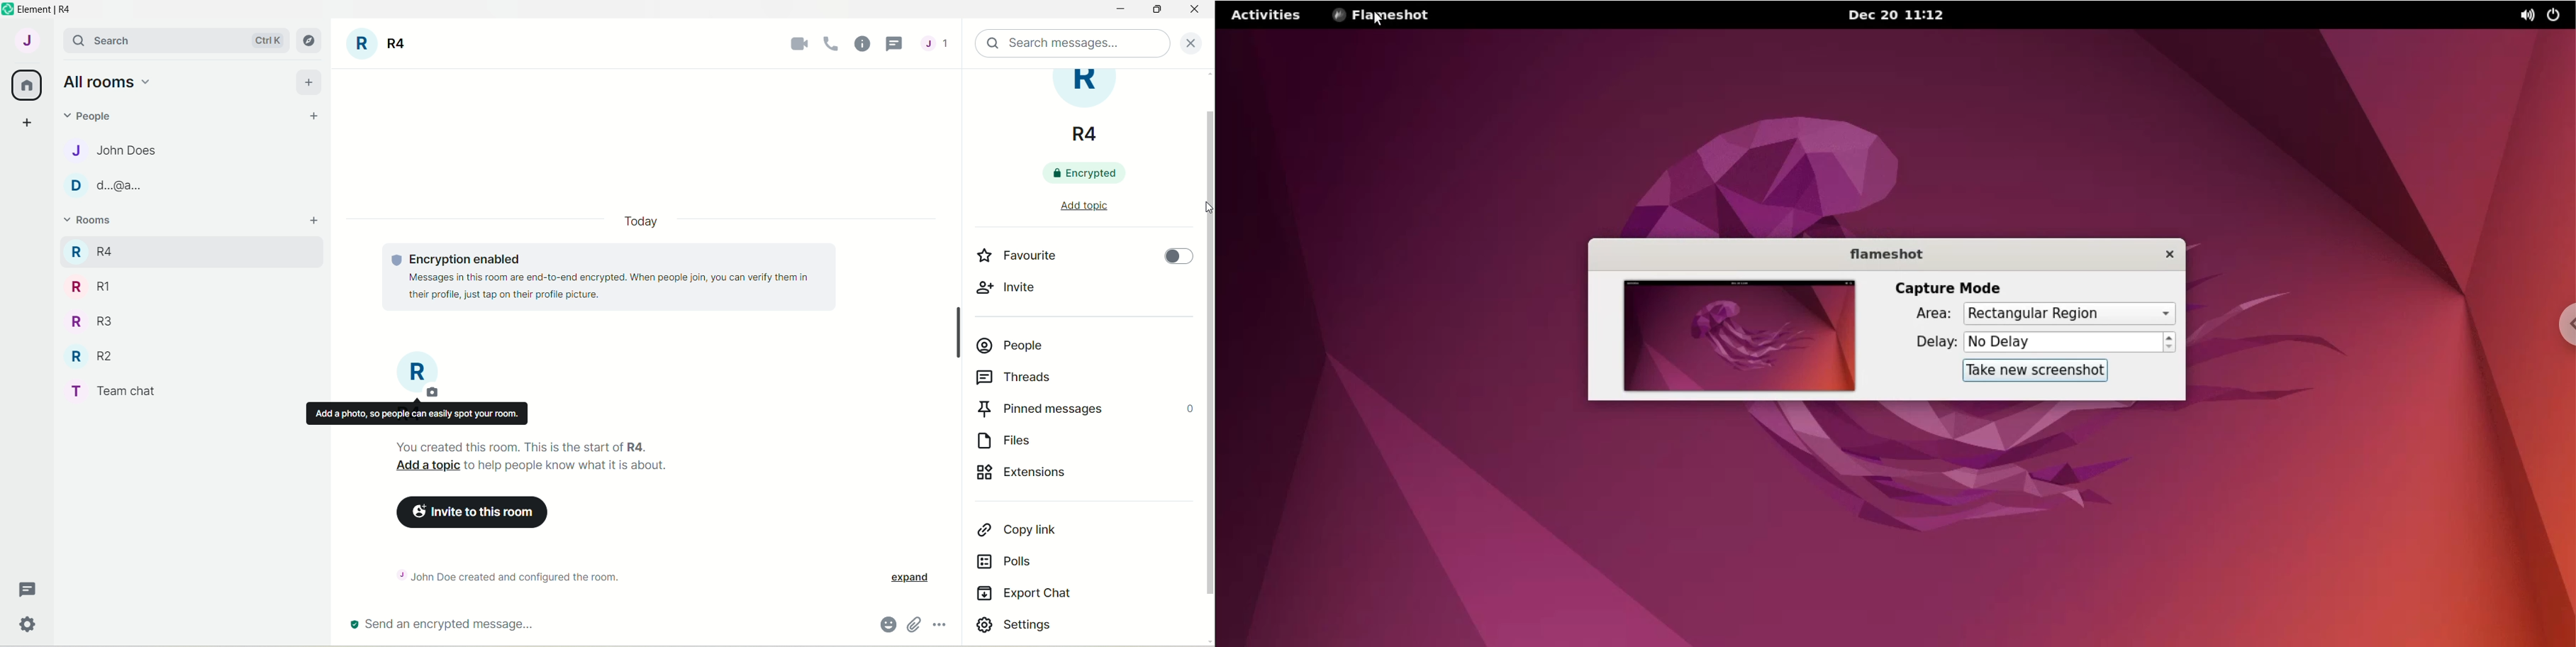  What do you see at coordinates (50, 9) in the screenshot?
I see `element` at bounding box center [50, 9].